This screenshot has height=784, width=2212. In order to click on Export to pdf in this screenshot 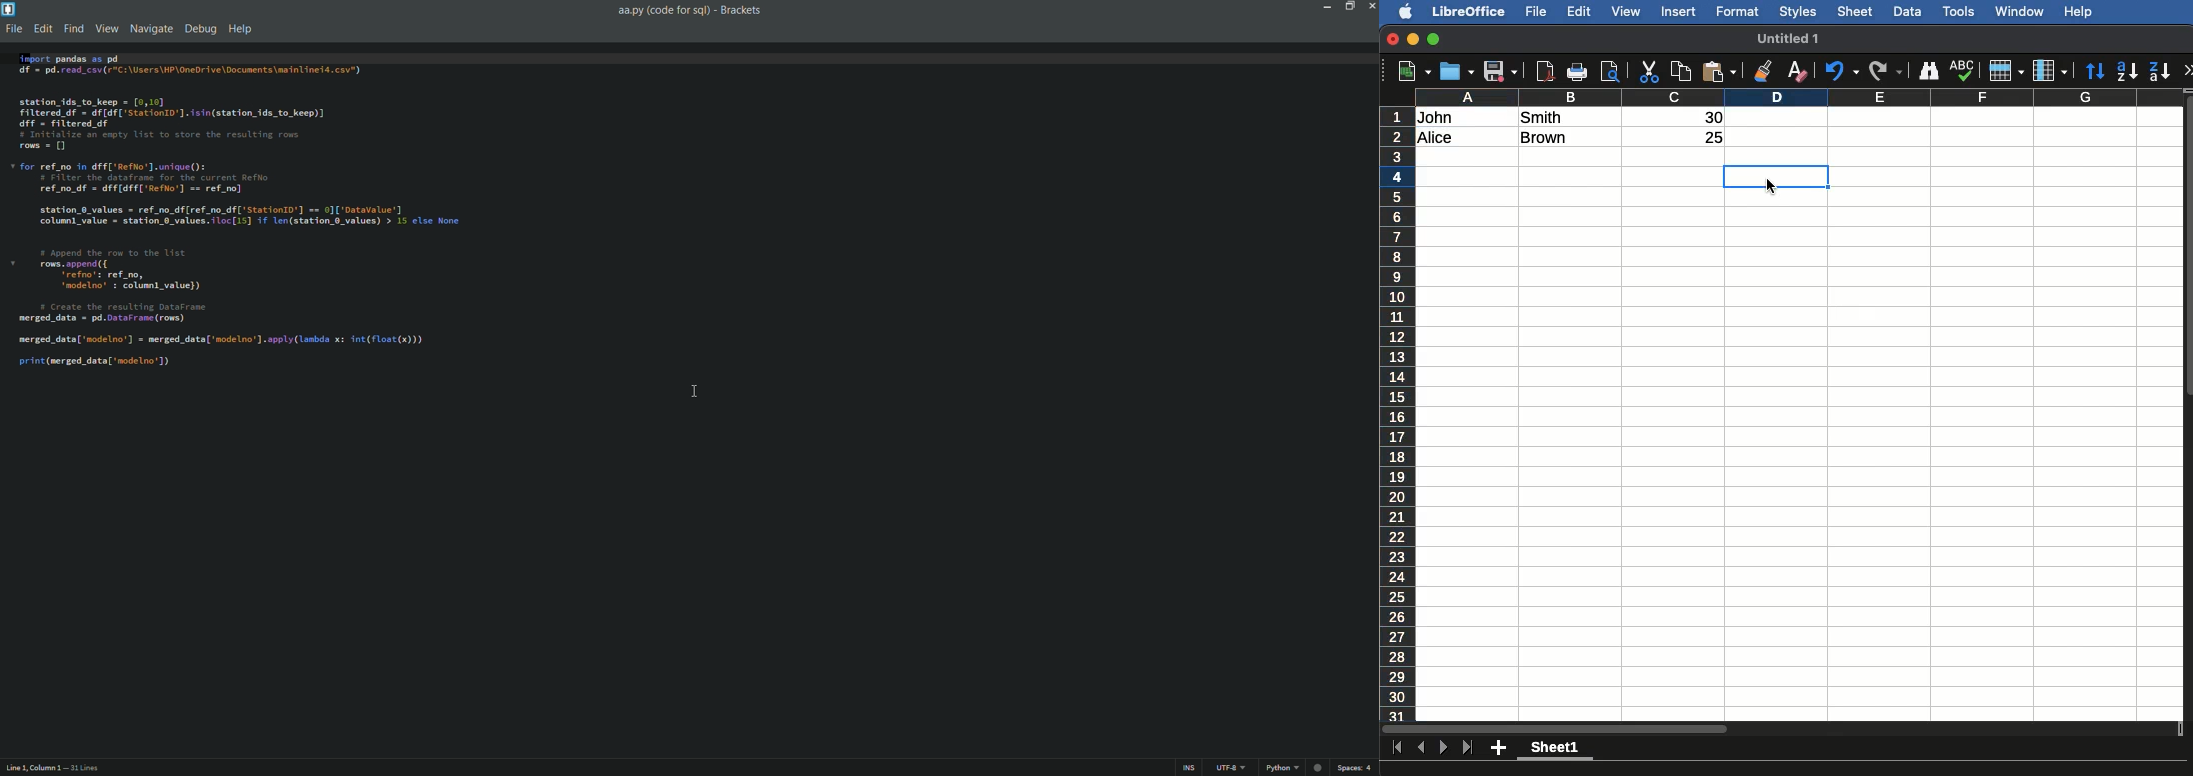, I will do `click(1544, 71)`.